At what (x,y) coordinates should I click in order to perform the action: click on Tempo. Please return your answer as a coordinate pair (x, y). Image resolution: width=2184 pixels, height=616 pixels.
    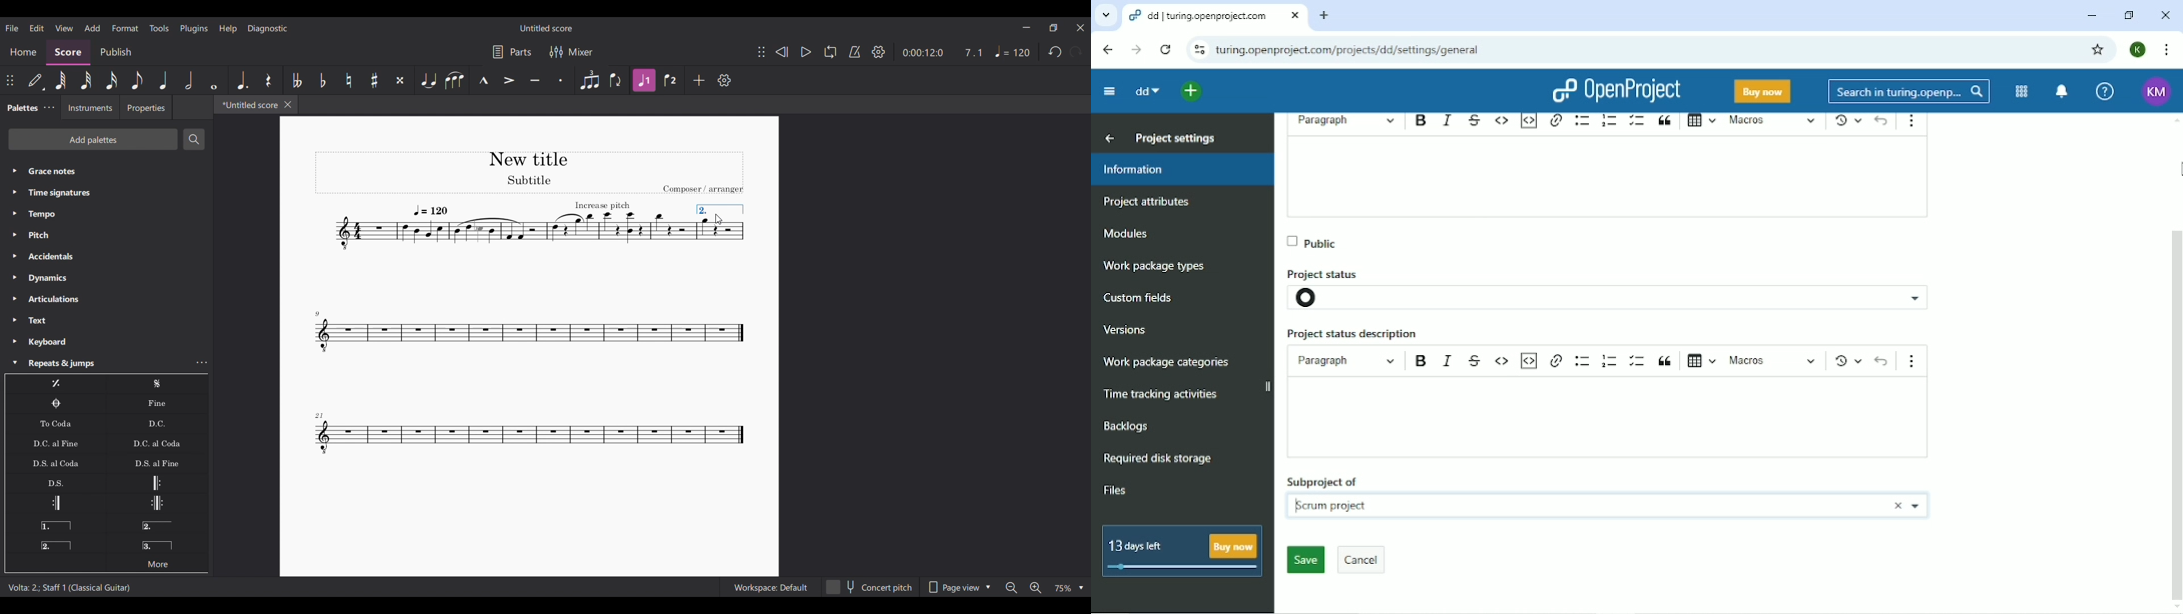
    Looking at the image, I should click on (1013, 52).